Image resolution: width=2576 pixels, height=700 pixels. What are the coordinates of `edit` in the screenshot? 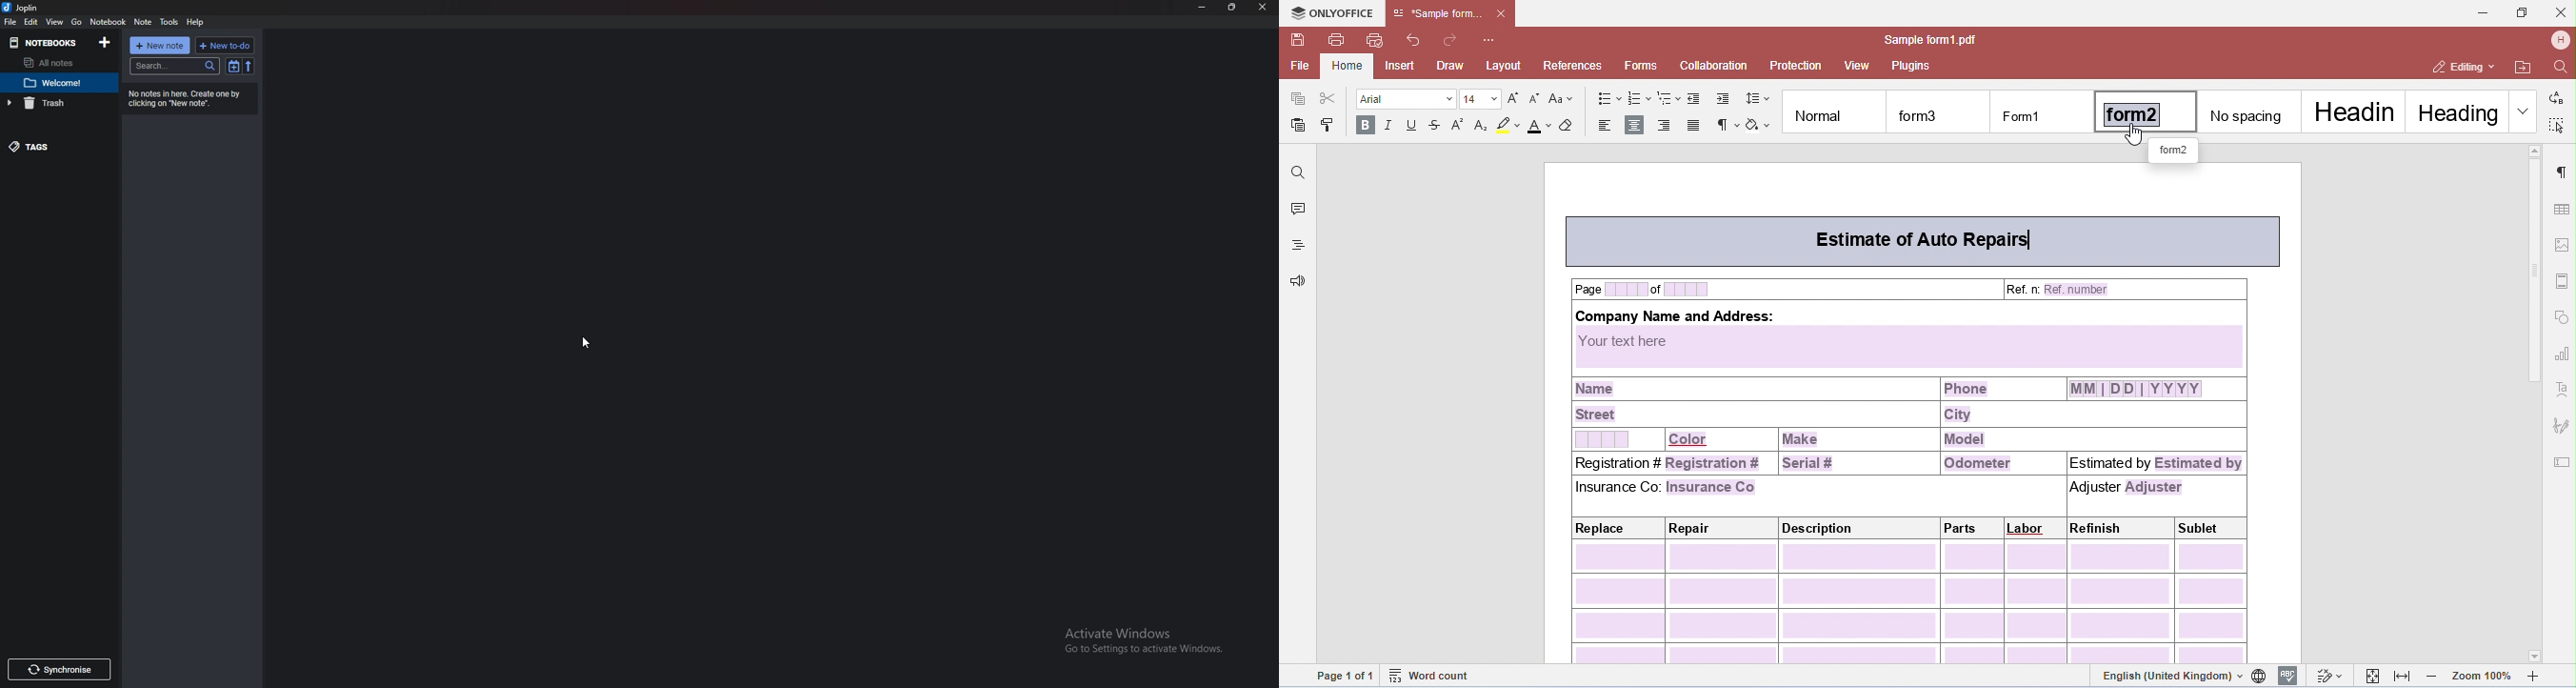 It's located at (32, 21).